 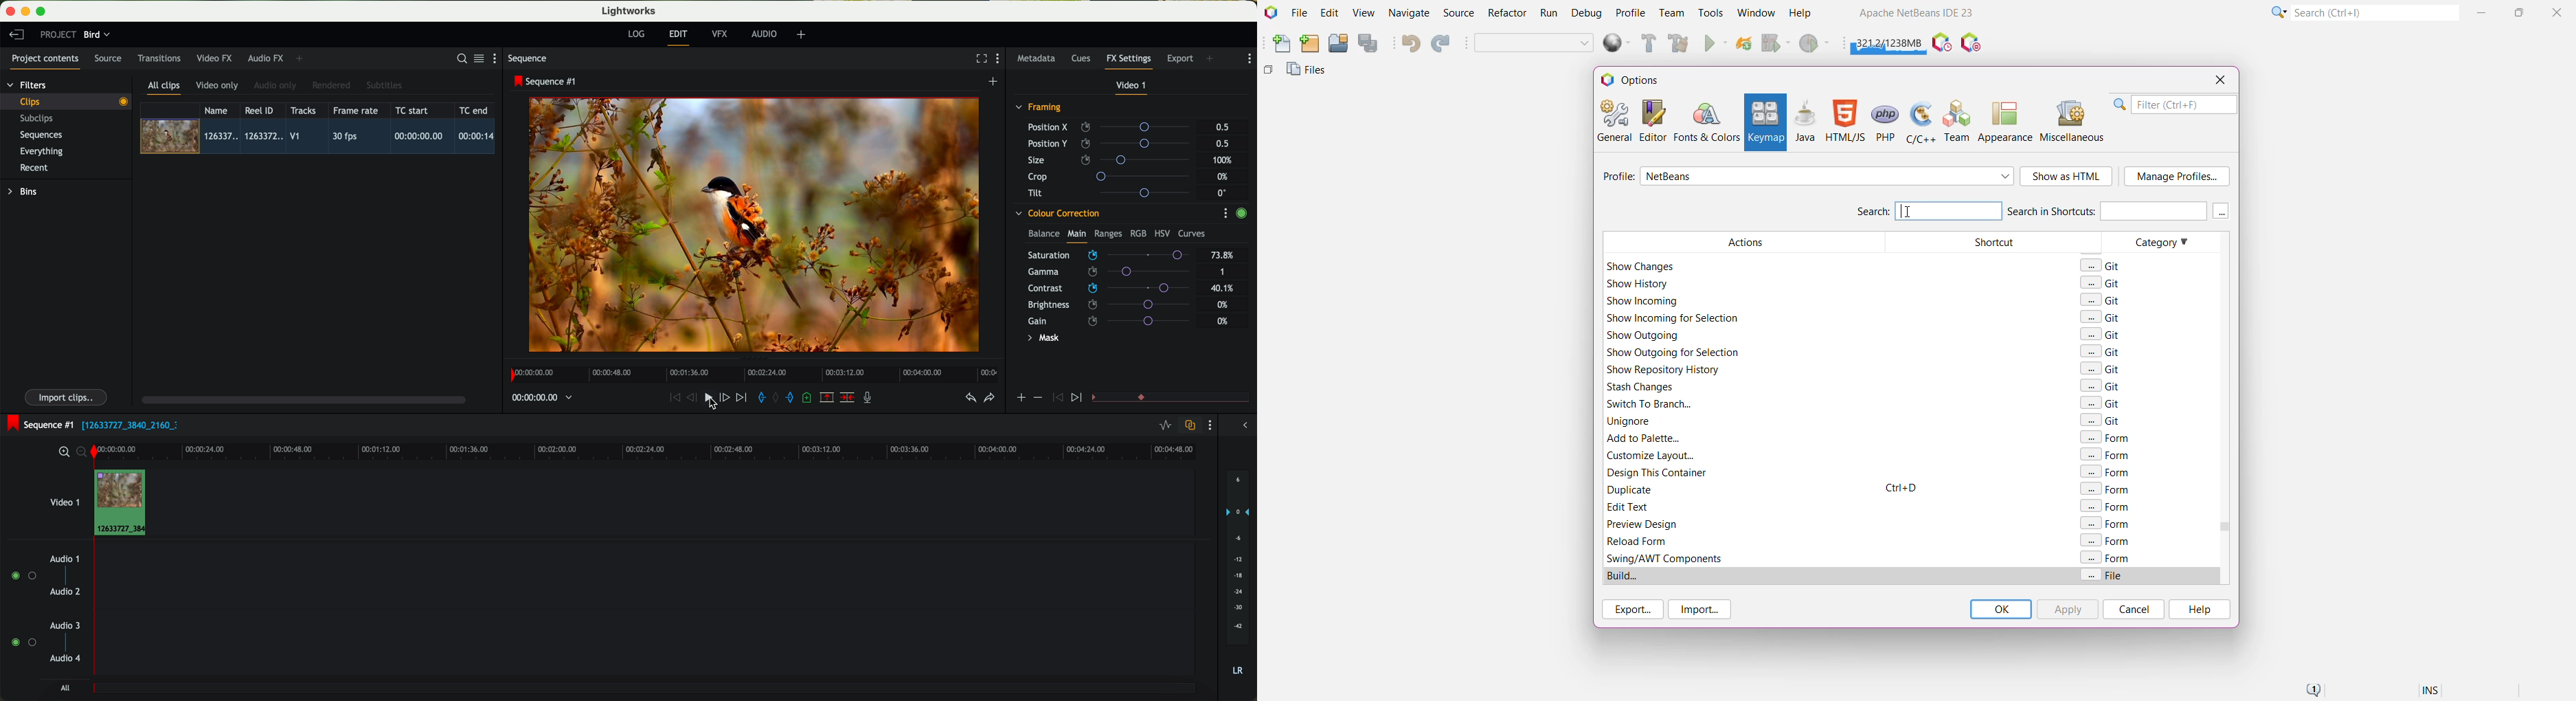 I want to click on enable, so click(x=1242, y=214).